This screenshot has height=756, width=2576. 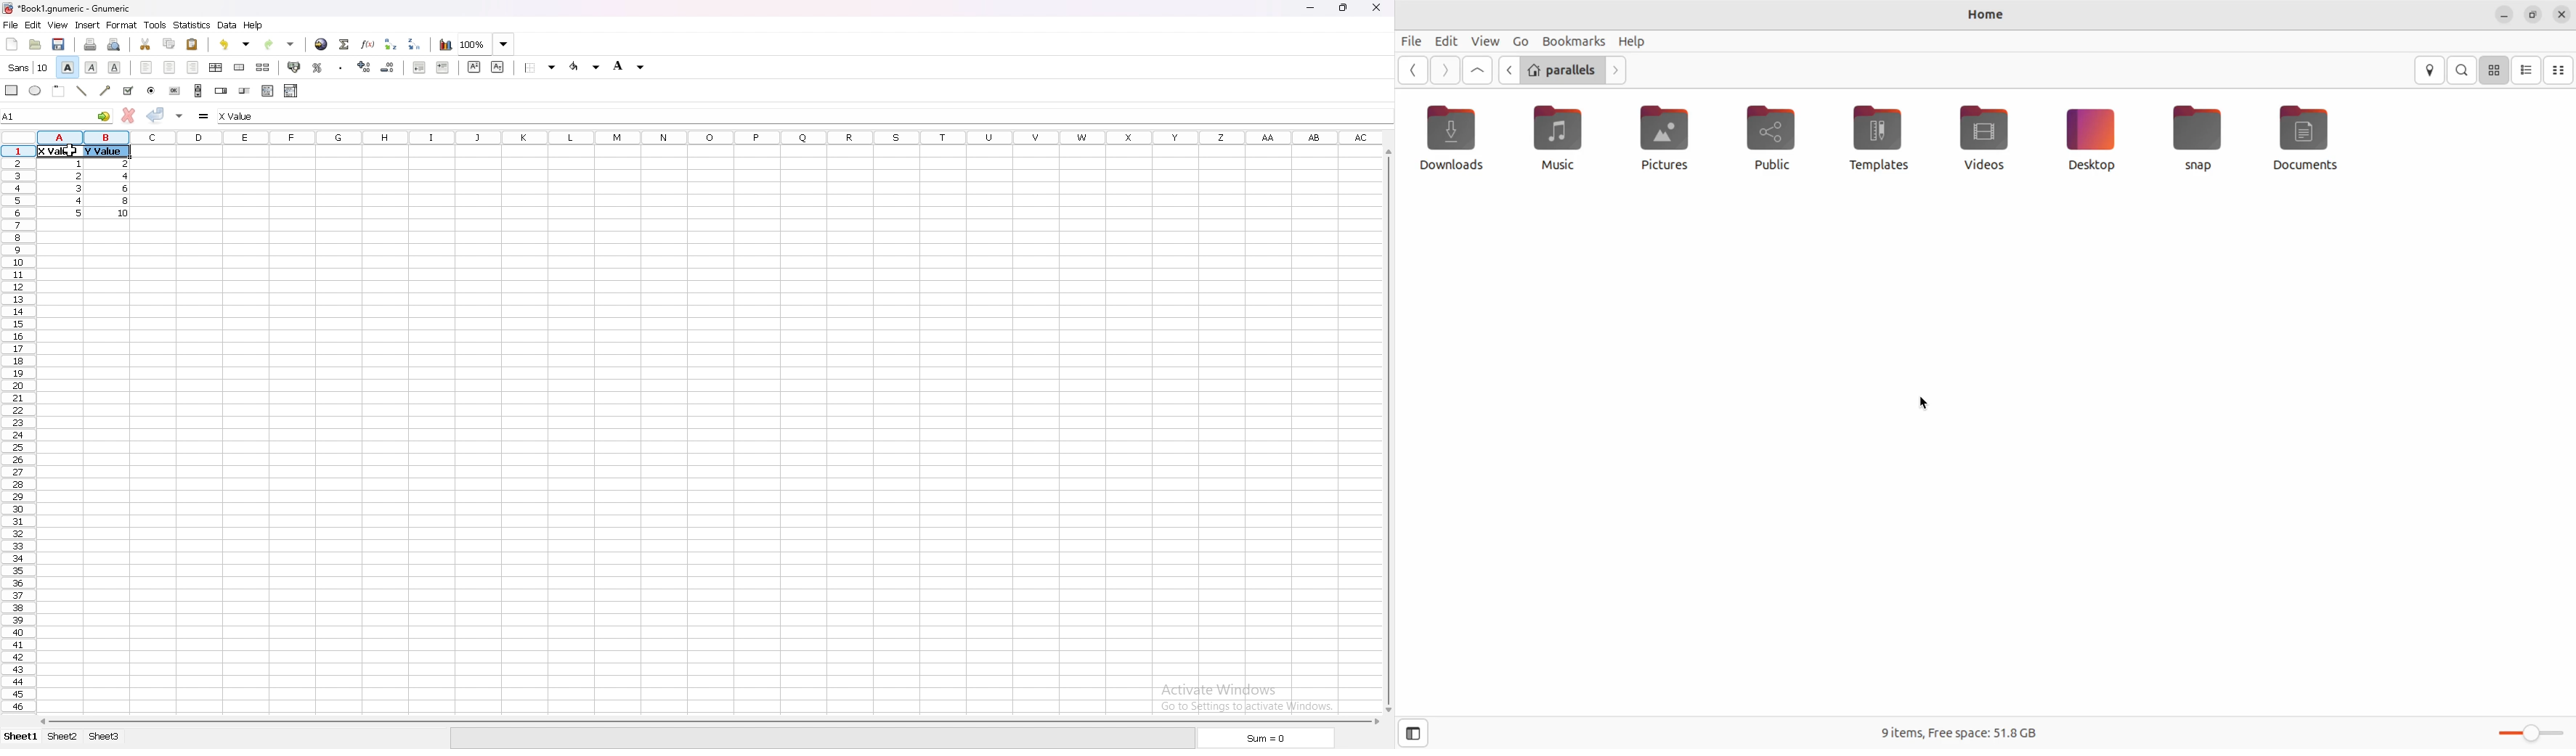 I want to click on ellipse, so click(x=35, y=90).